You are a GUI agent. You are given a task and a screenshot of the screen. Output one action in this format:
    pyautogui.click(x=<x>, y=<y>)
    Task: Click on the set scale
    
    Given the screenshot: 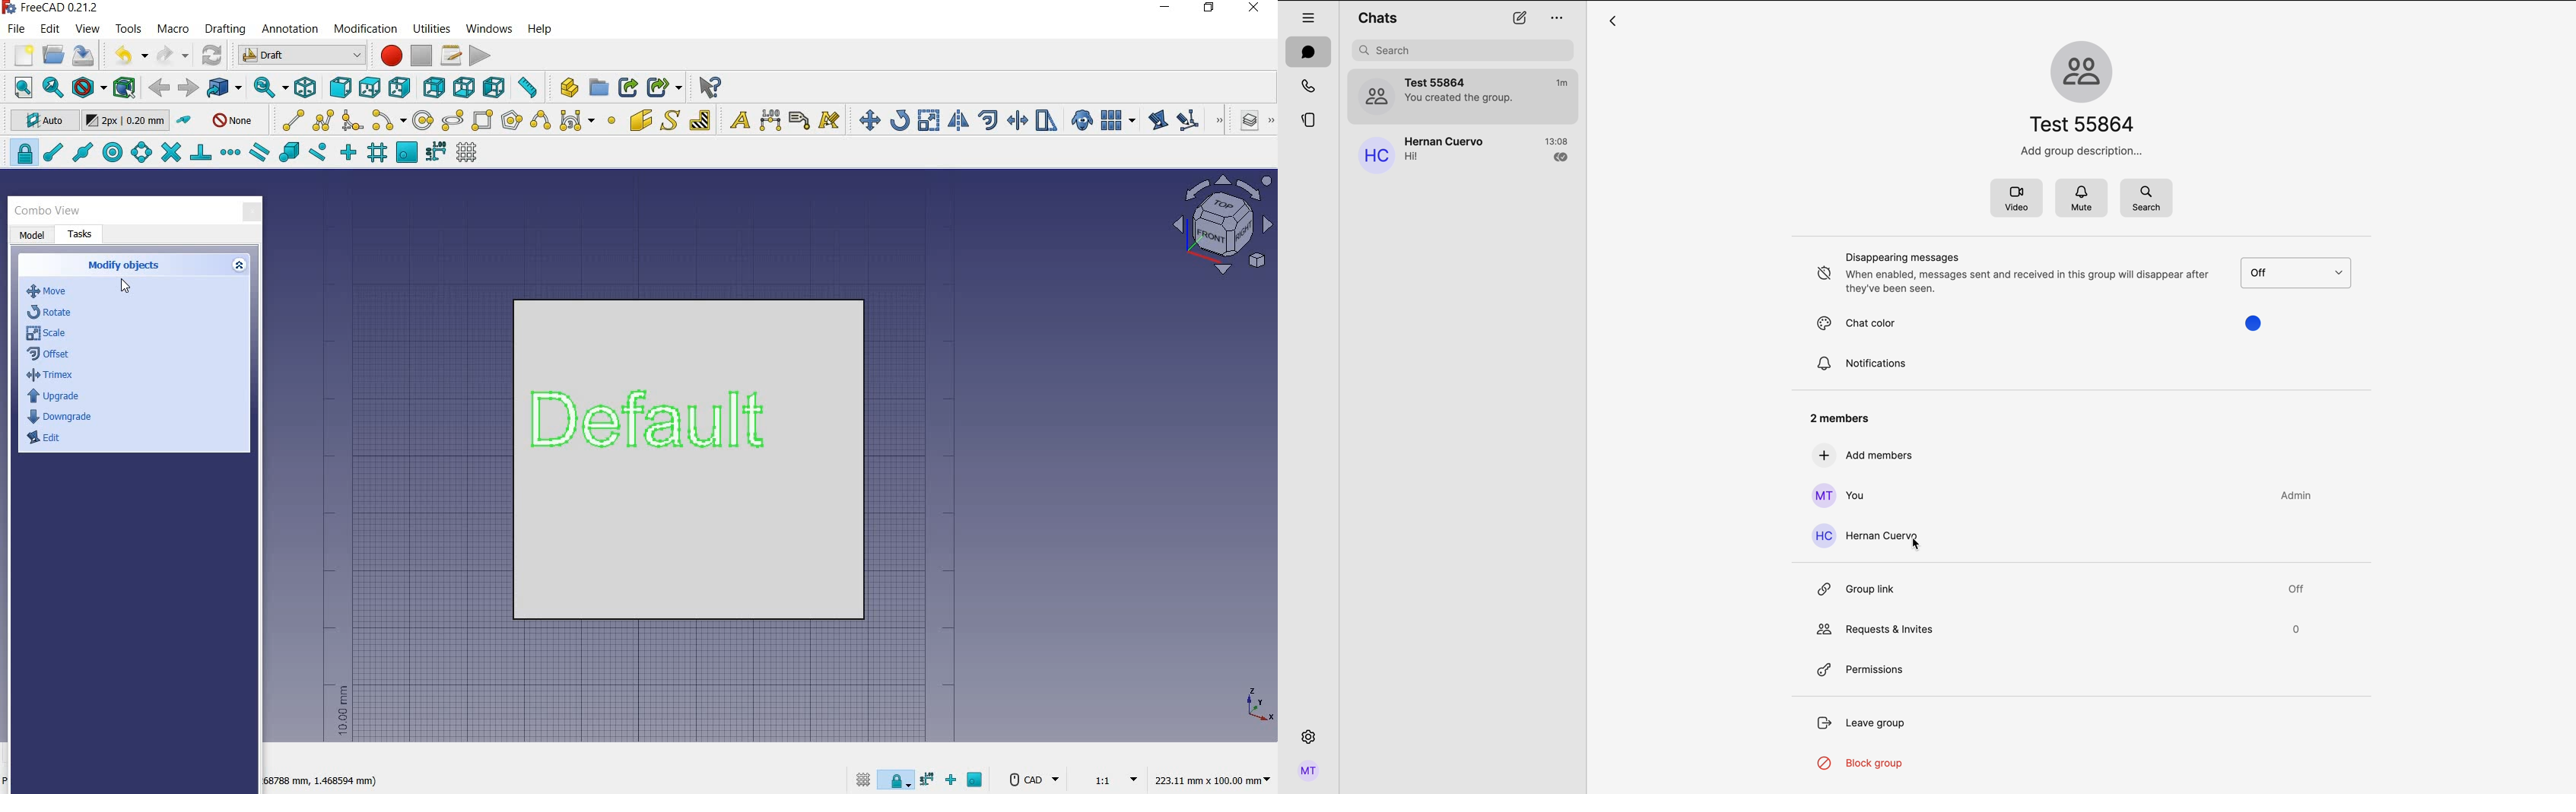 What is the action you would take?
    pyautogui.click(x=1110, y=779)
    